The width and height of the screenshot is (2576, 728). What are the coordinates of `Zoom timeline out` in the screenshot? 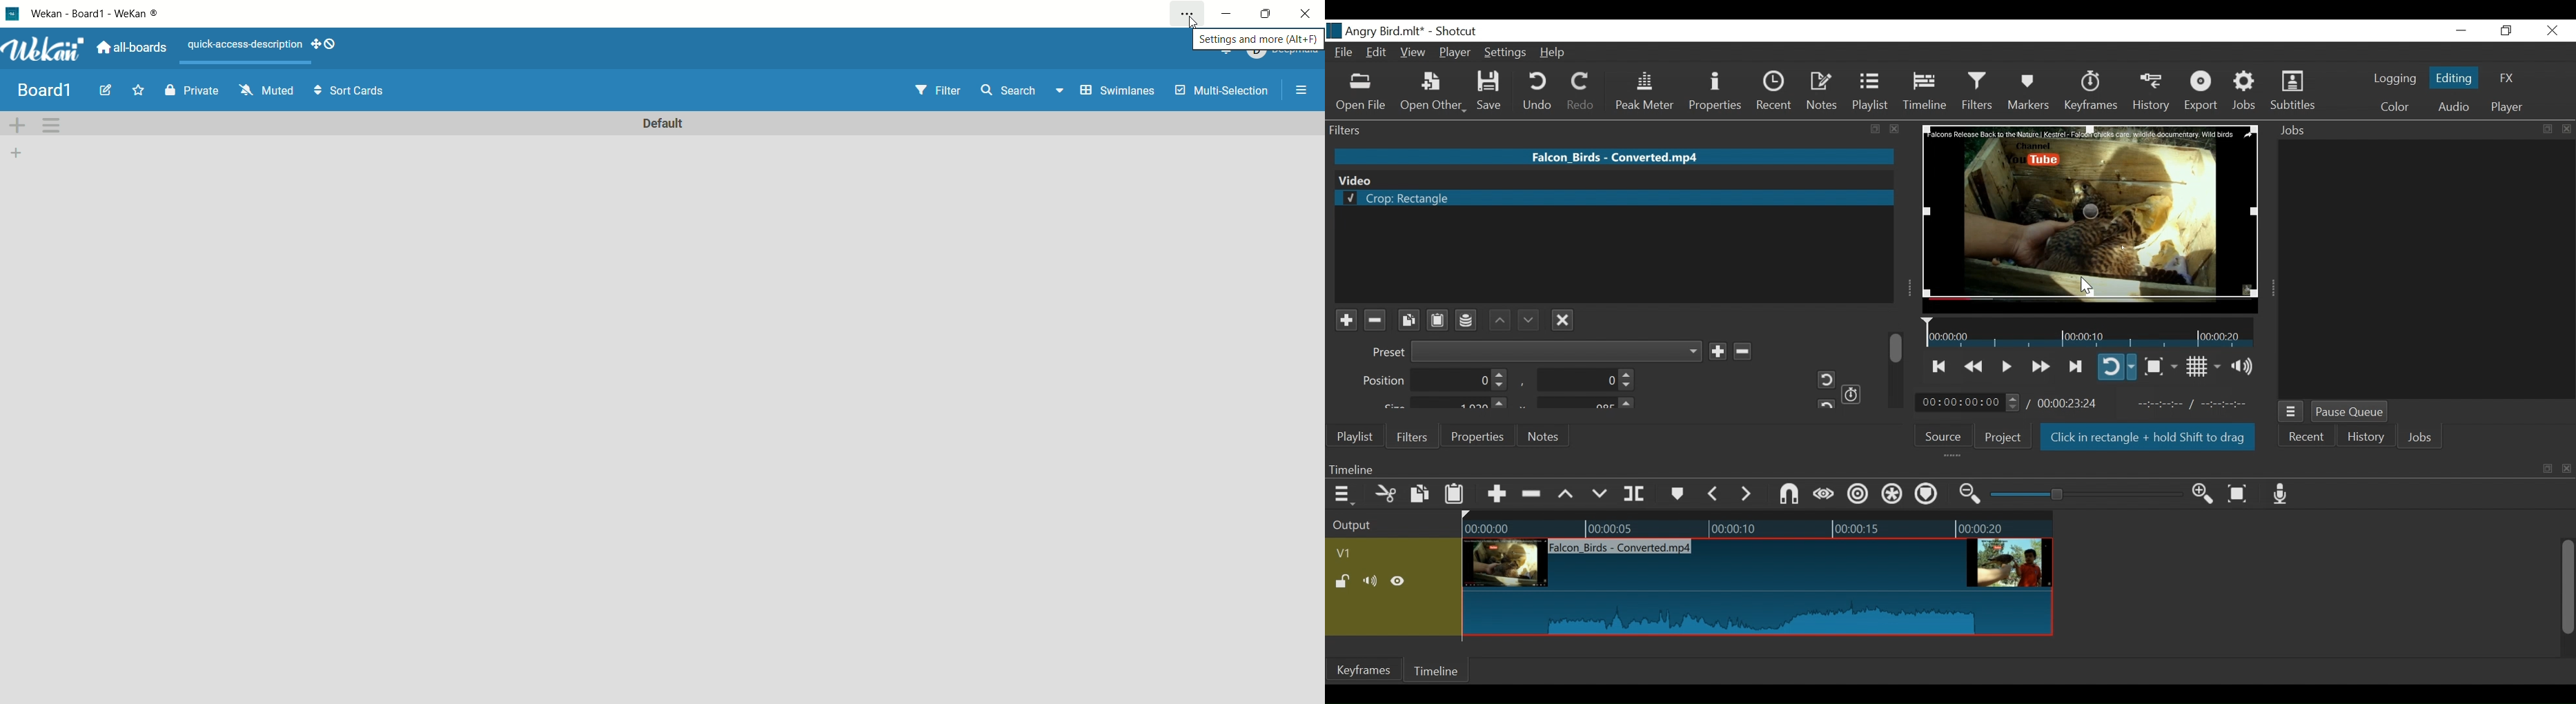 It's located at (1972, 494).